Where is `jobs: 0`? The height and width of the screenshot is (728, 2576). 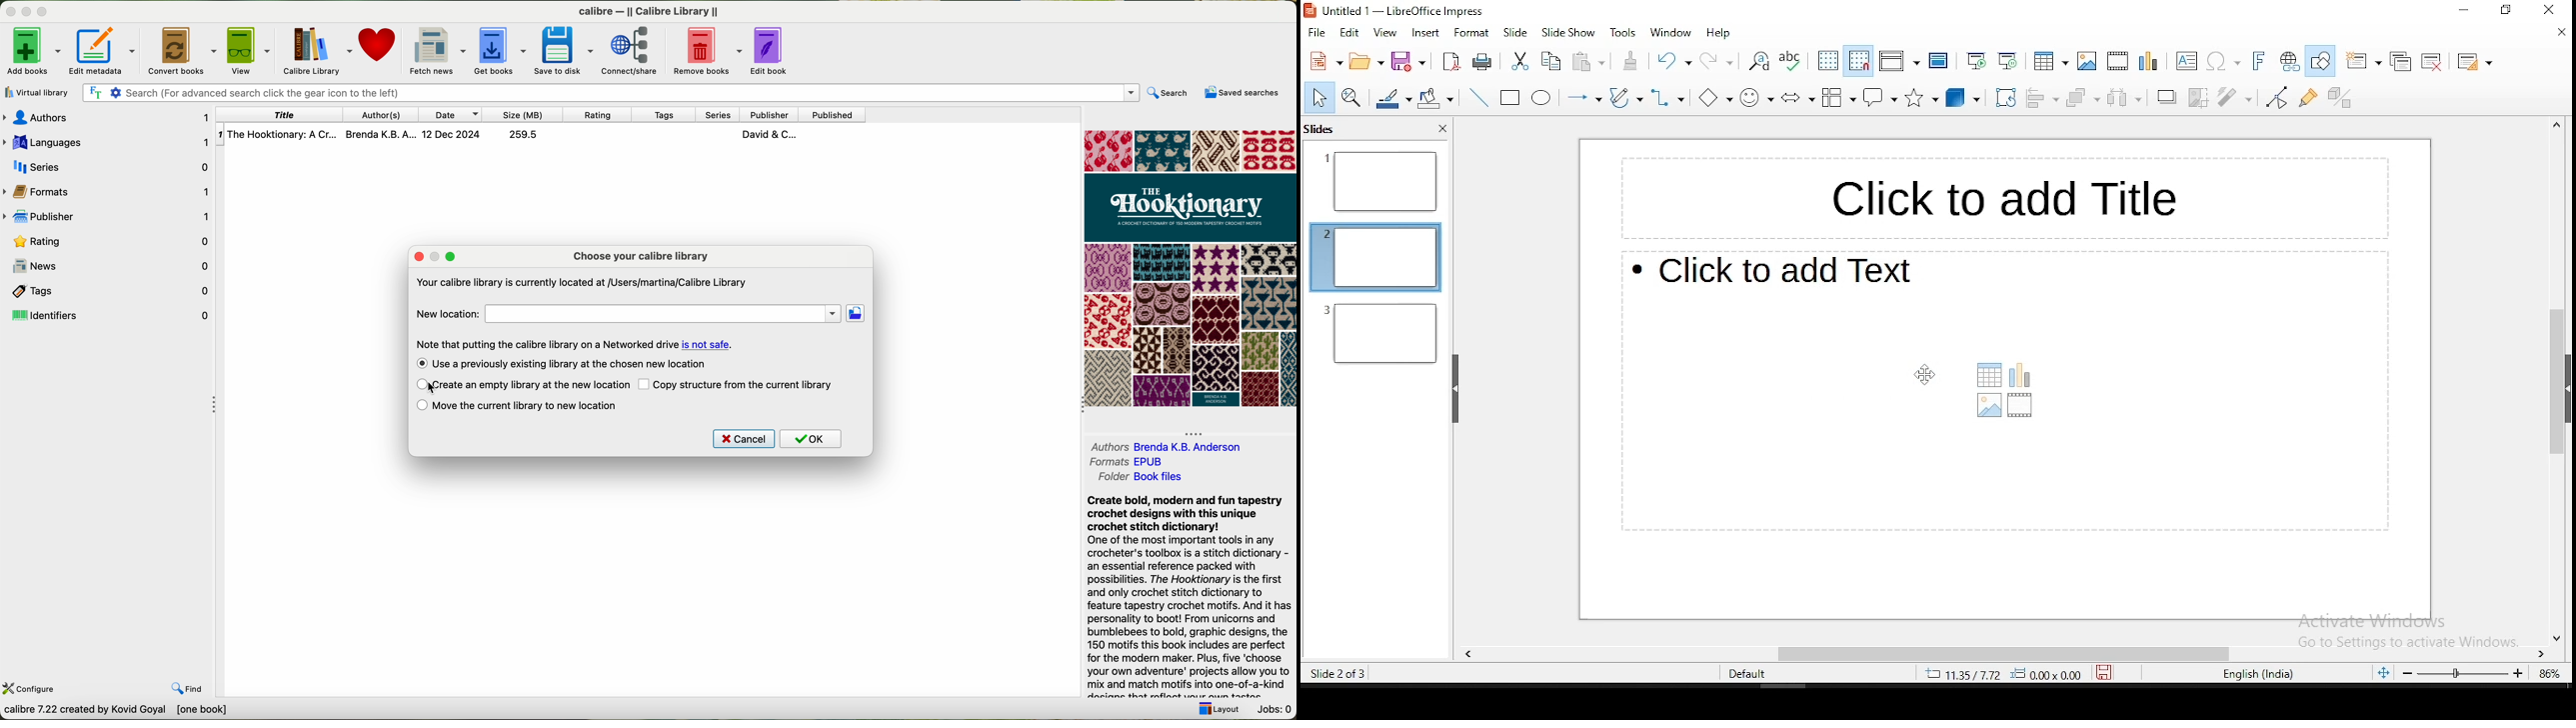 jobs: 0 is located at coordinates (1275, 710).